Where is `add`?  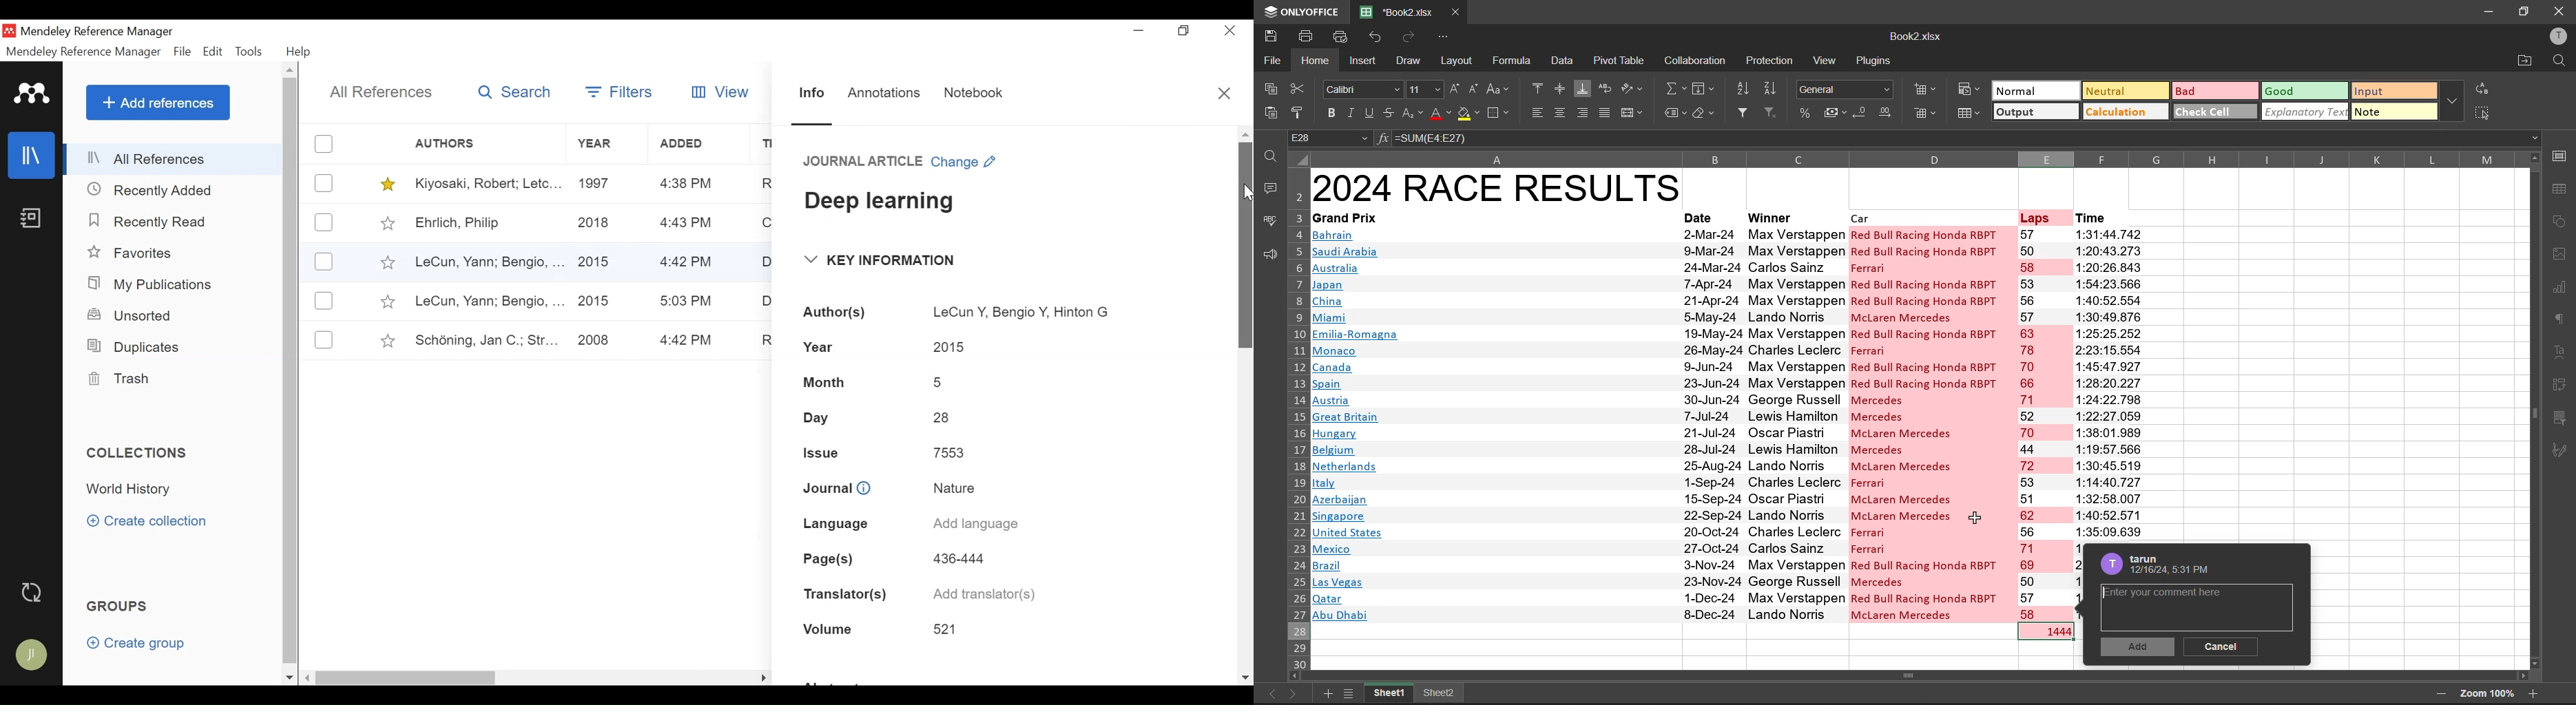
add is located at coordinates (2138, 648).